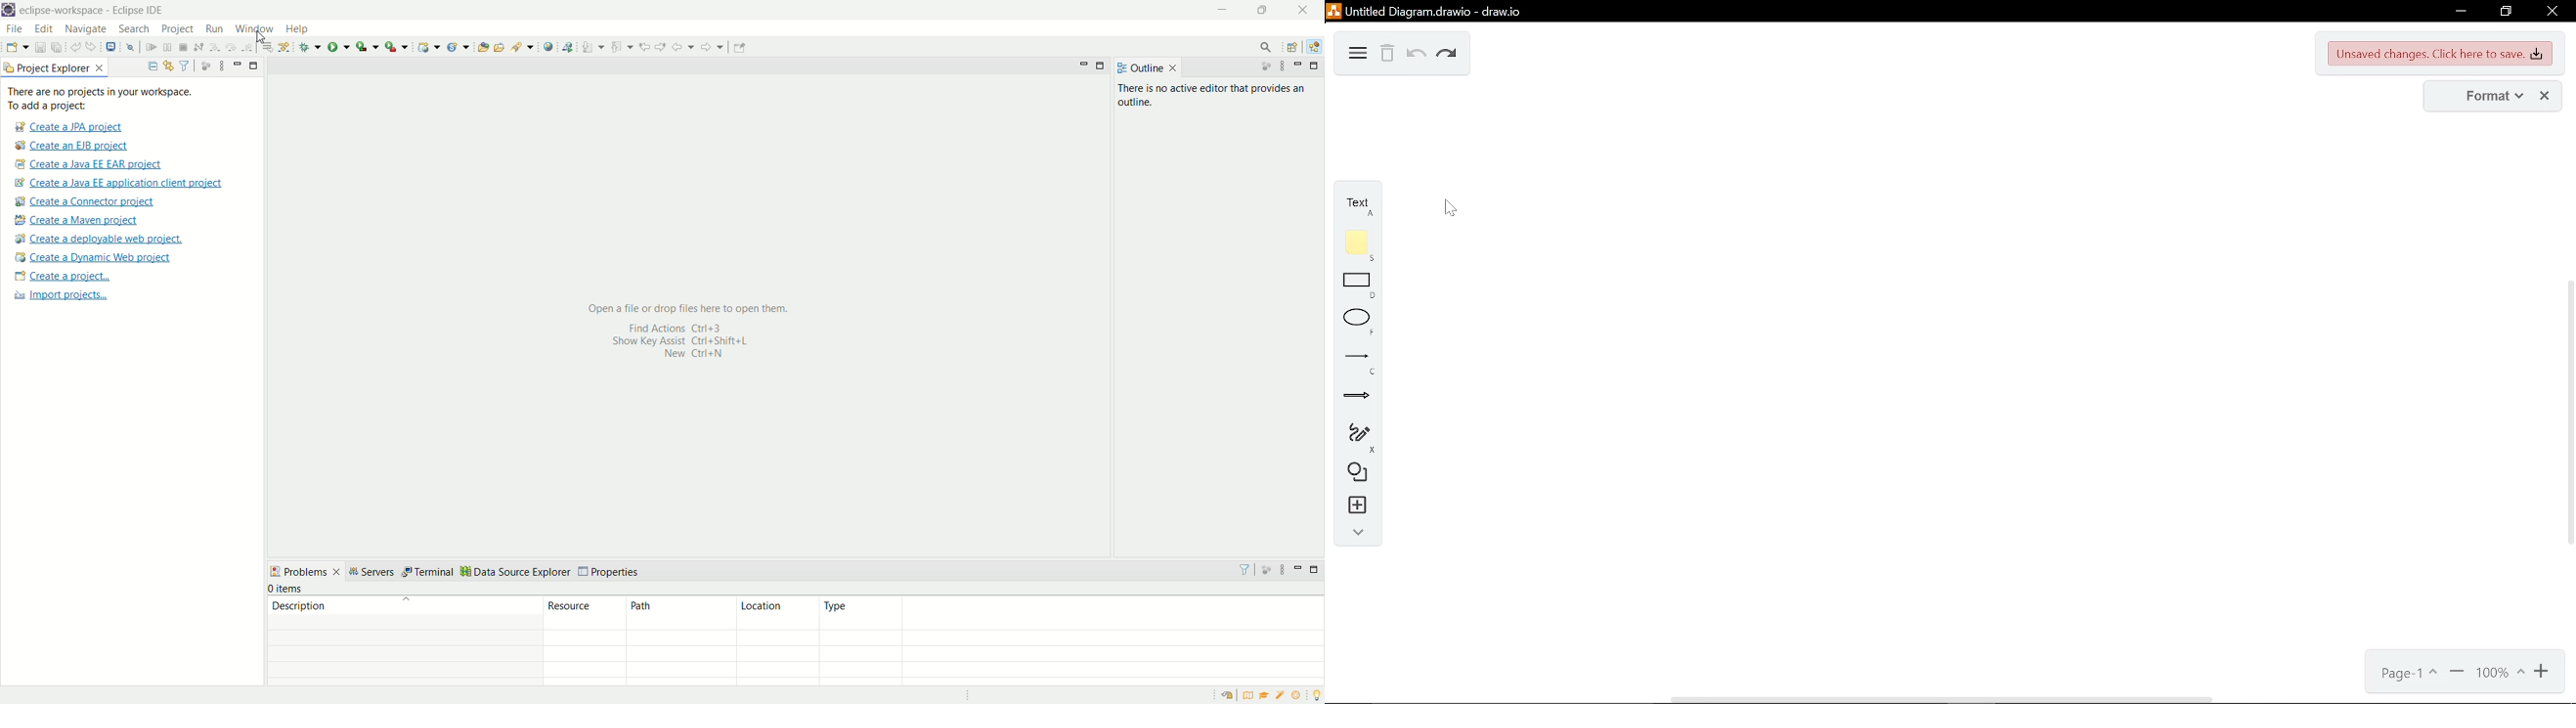 The width and height of the screenshot is (2576, 728). Describe the element at coordinates (41, 48) in the screenshot. I see `save` at that location.